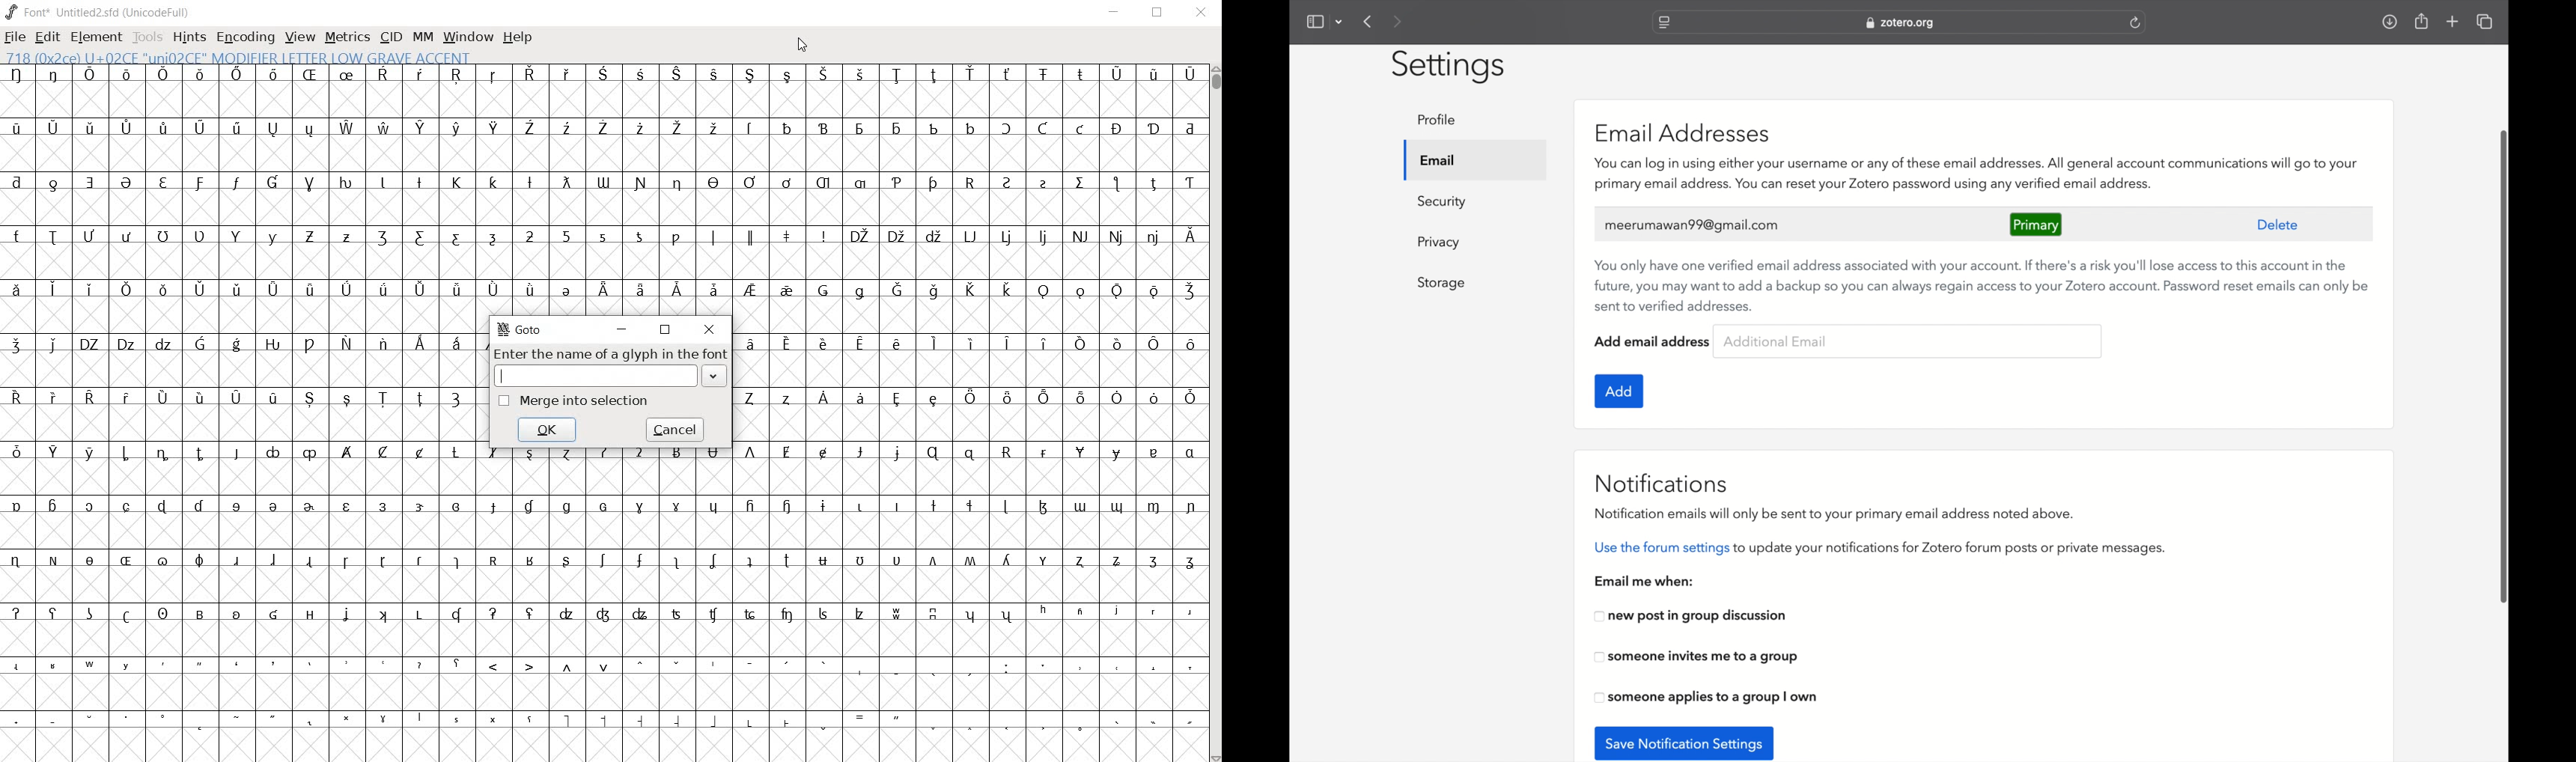 Image resolution: width=2576 pixels, height=784 pixels. What do you see at coordinates (347, 37) in the screenshot?
I see `metrics` at bounding box center [347, 37].